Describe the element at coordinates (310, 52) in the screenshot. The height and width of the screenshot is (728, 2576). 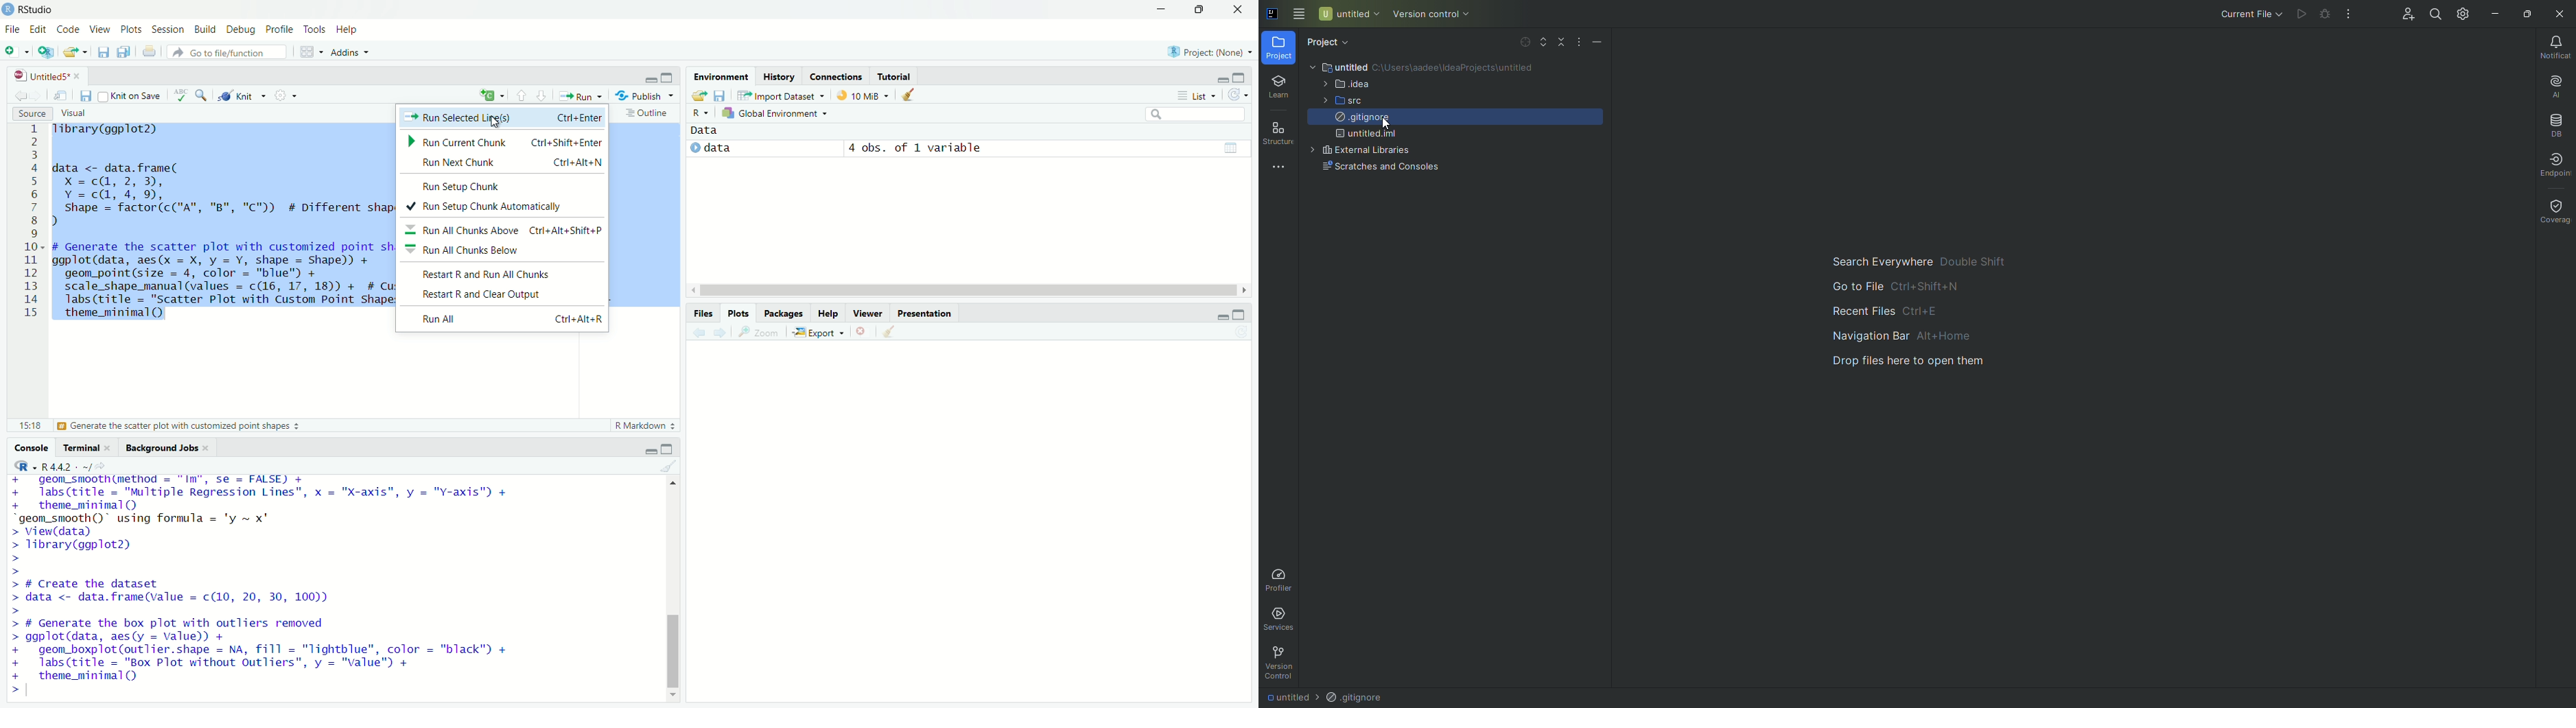
I see `Workspace panes` at that location.